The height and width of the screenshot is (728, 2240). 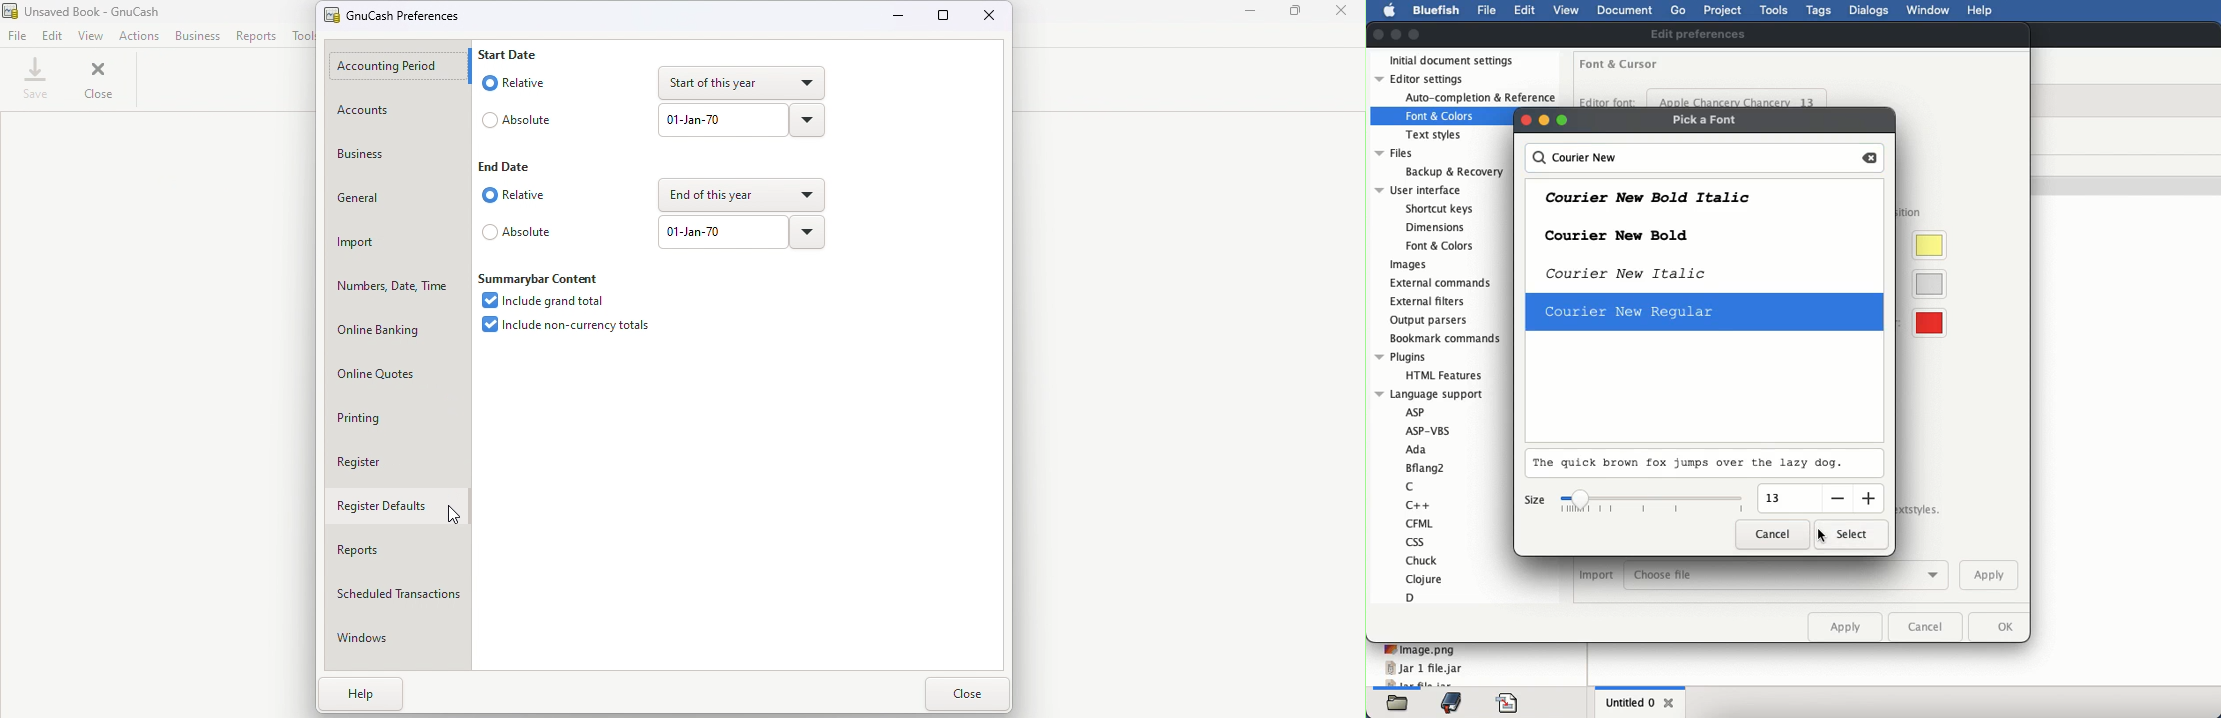 I want to click on Text styles, so click(x=1433, y=135).